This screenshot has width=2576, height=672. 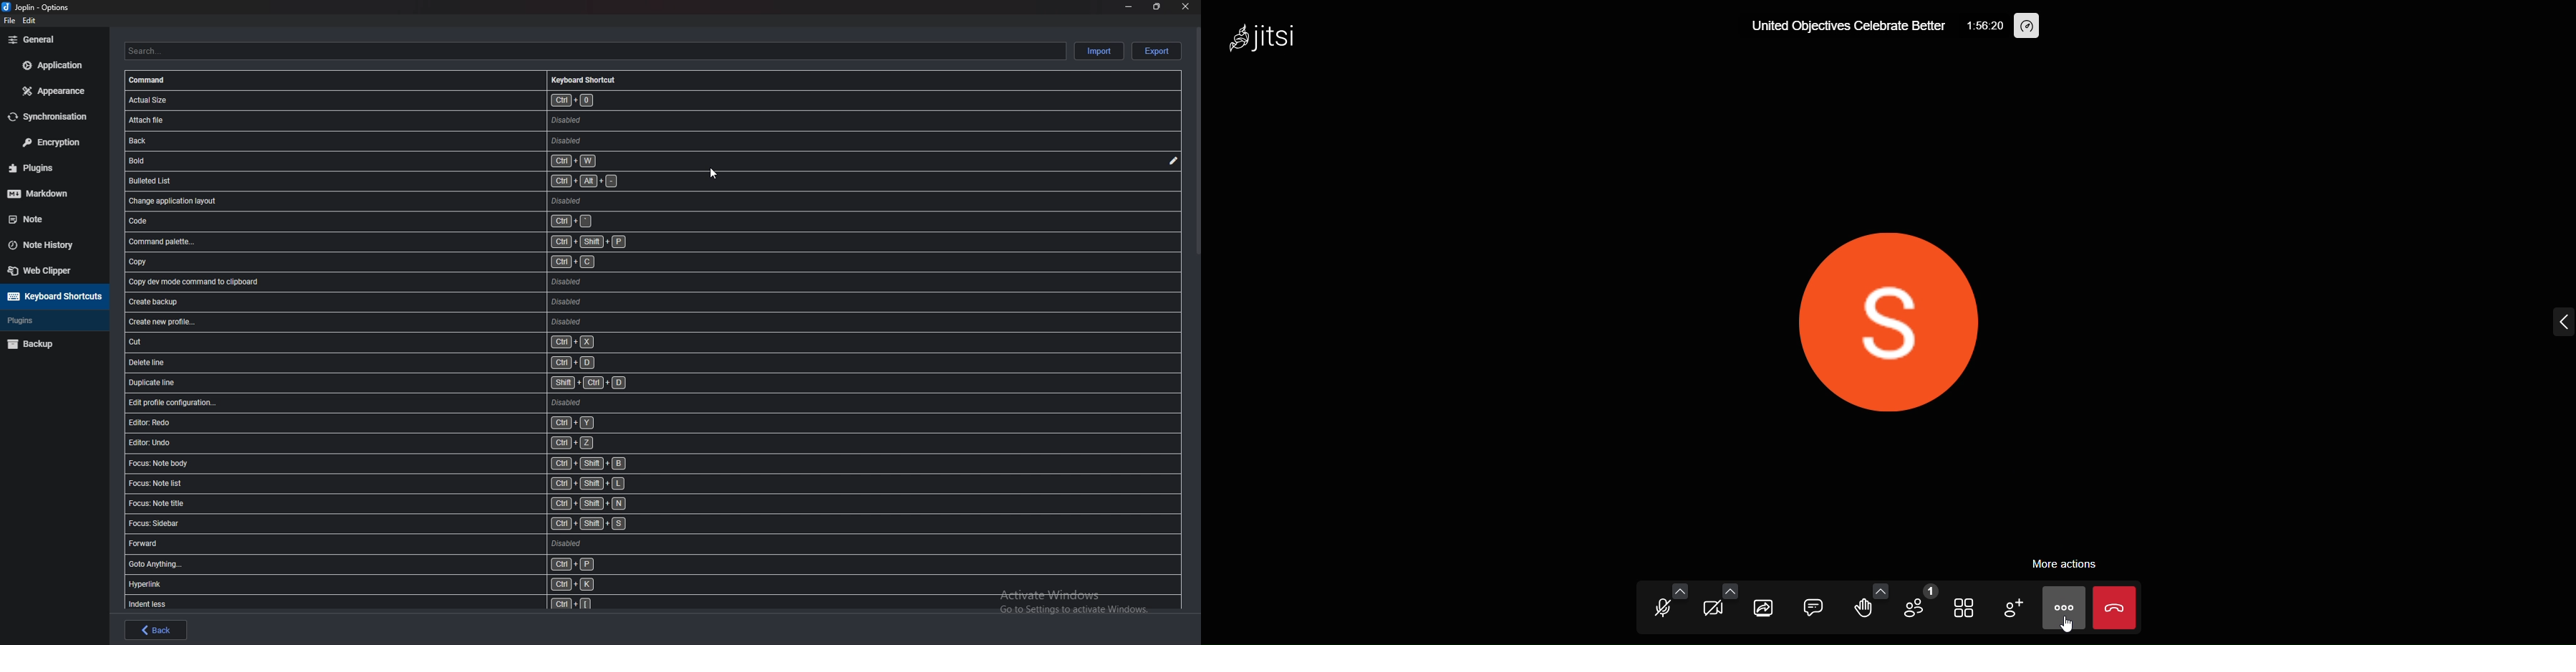 I want to click on general, so click(x=51, y=40).